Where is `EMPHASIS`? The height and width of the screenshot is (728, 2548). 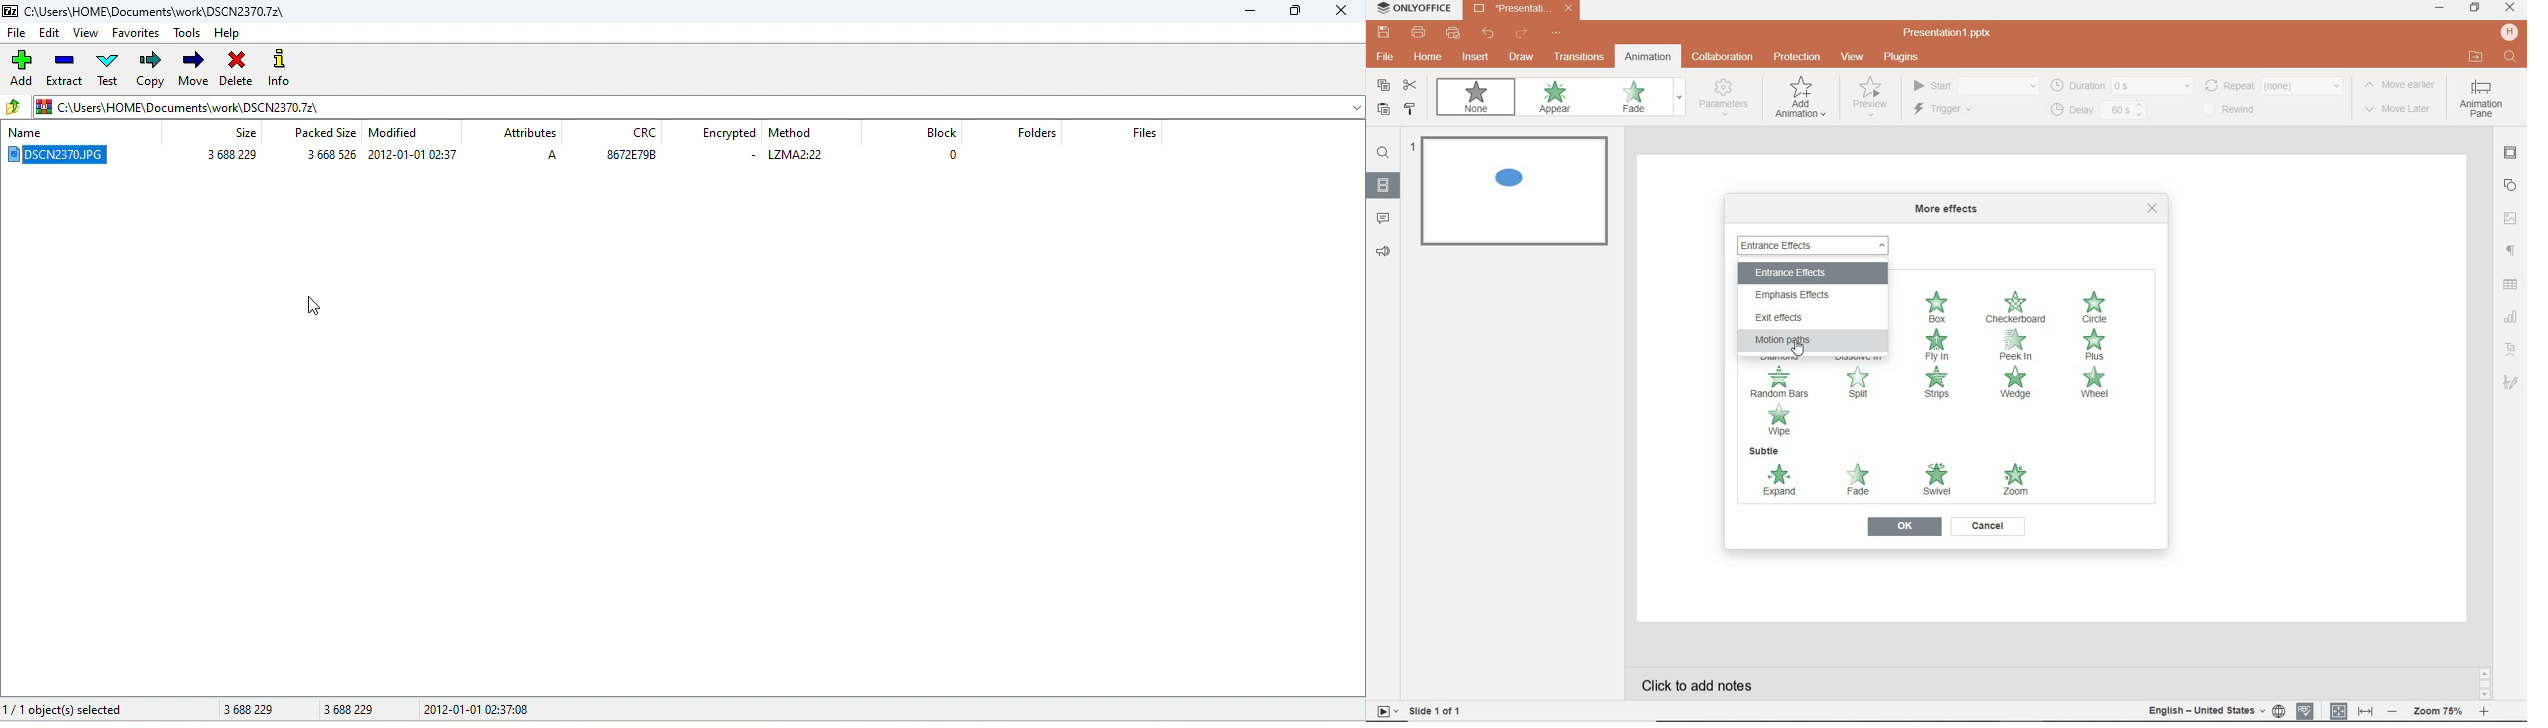 EMPHASIS is located at coordinates (1804, 295).